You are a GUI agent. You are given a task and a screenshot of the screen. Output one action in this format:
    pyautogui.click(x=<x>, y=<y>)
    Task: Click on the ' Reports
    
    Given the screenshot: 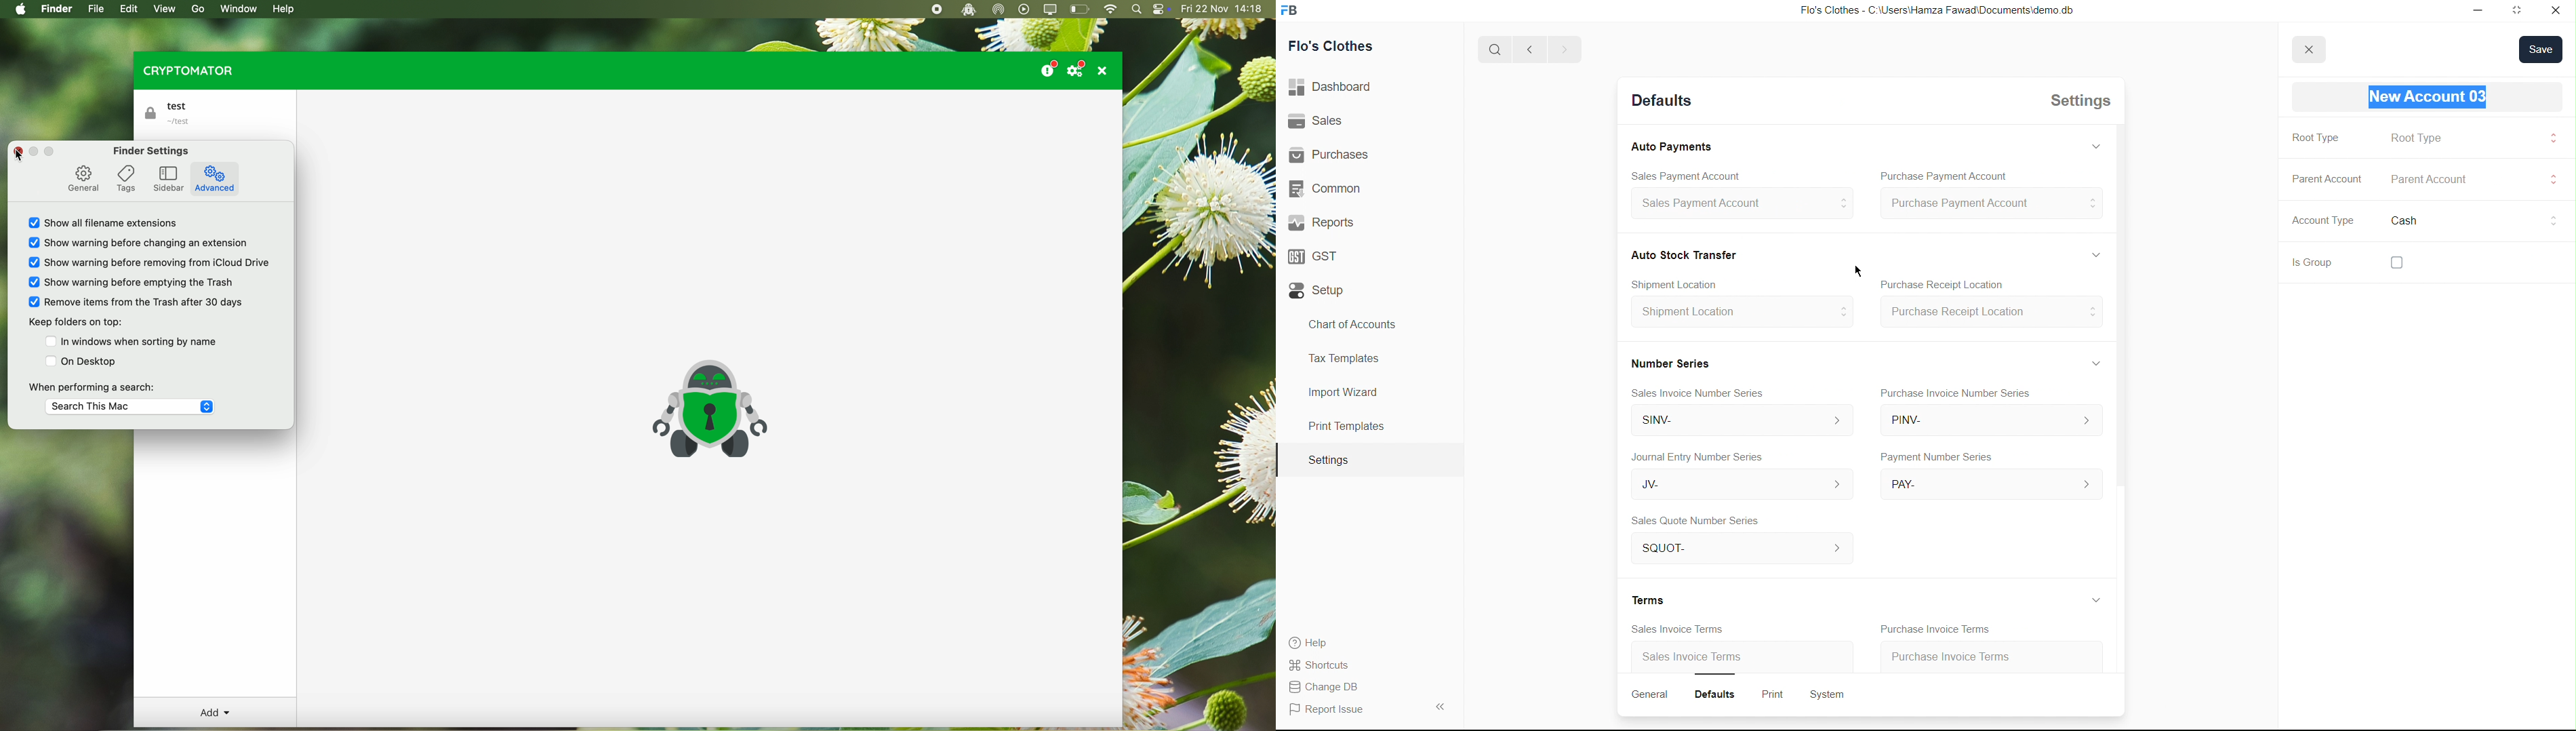 What is the action you would take?
    pyautogui.click(x=1324, y=222)
    